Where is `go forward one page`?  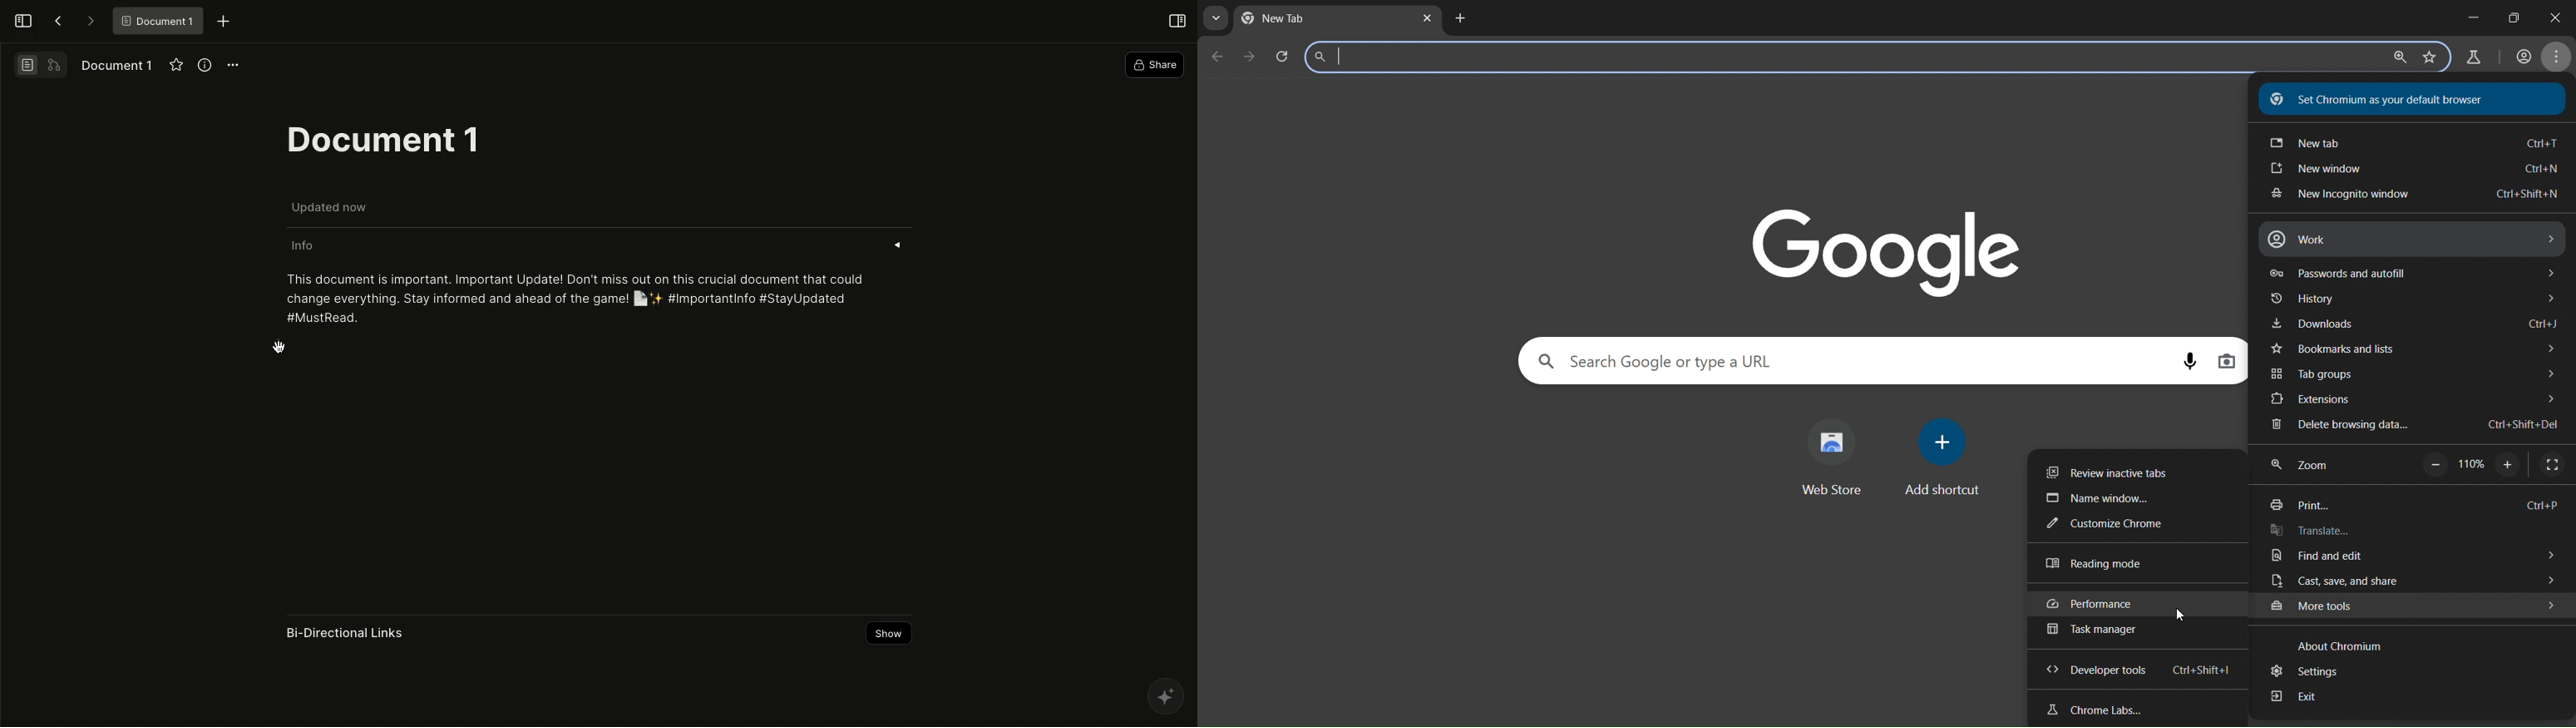
go forward one page is located at coordinates (1252, 57).